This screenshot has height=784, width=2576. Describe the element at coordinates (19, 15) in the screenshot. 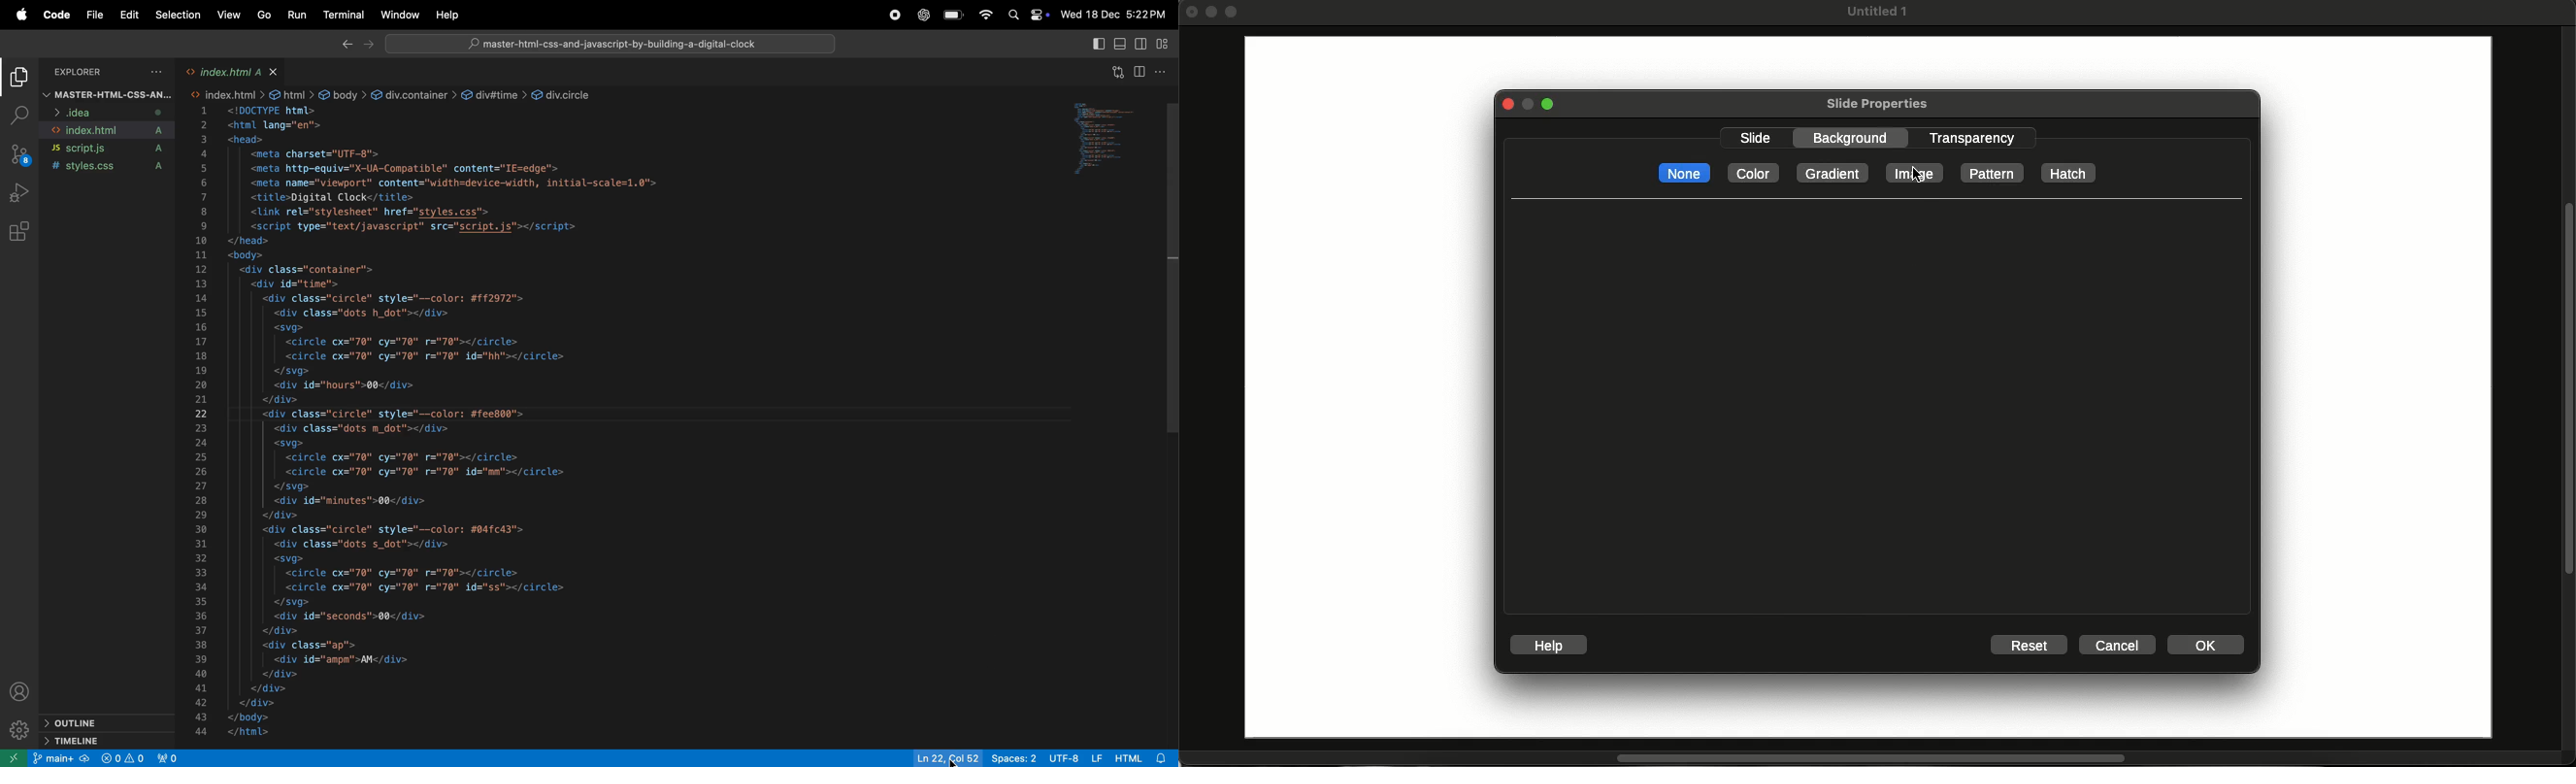

I see `apple menu` at that location.